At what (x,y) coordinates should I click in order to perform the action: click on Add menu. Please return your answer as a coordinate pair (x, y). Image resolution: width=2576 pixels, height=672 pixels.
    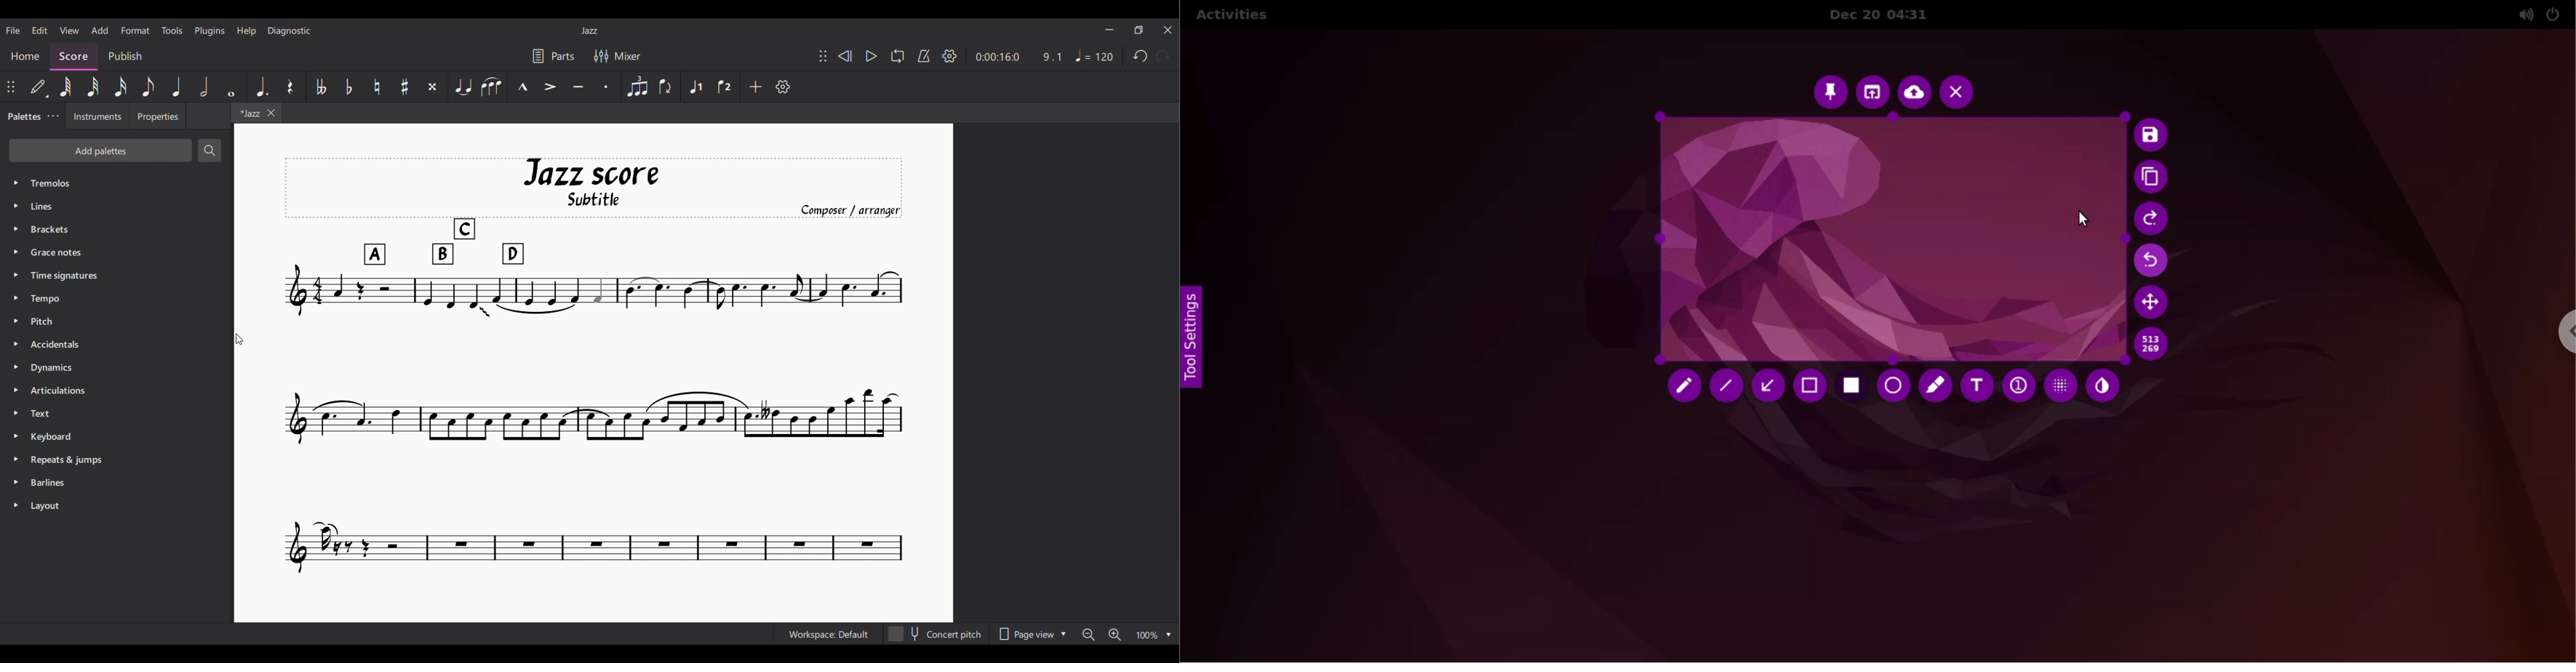
    Looking at the image, I should click on (100, 30).